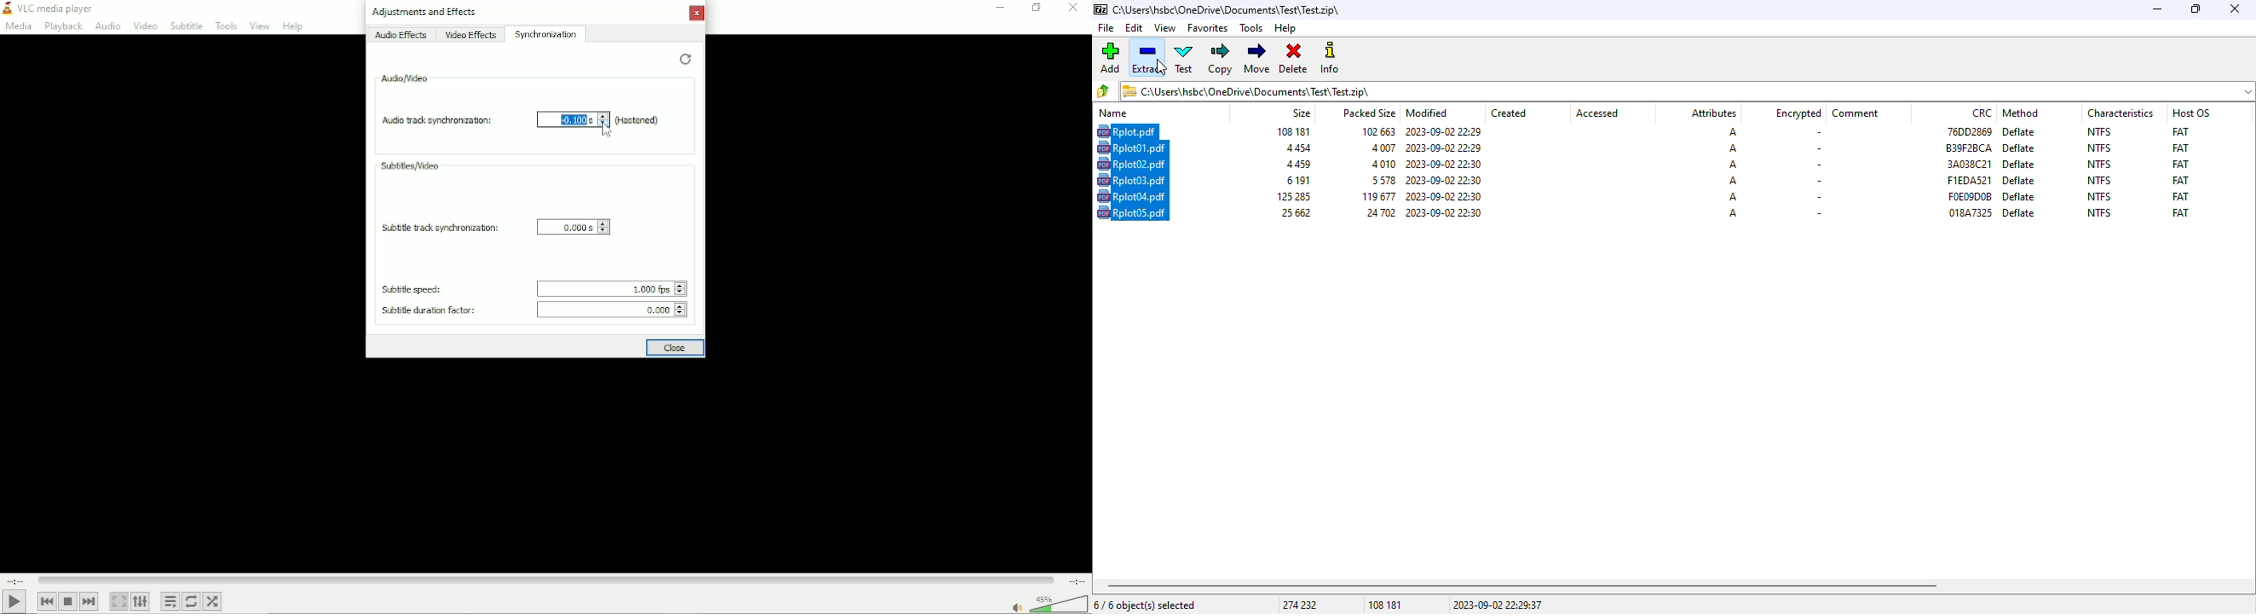  Describe the element at coordinates (2099, 212) in the screenshot. I see `NTFS` at that location.